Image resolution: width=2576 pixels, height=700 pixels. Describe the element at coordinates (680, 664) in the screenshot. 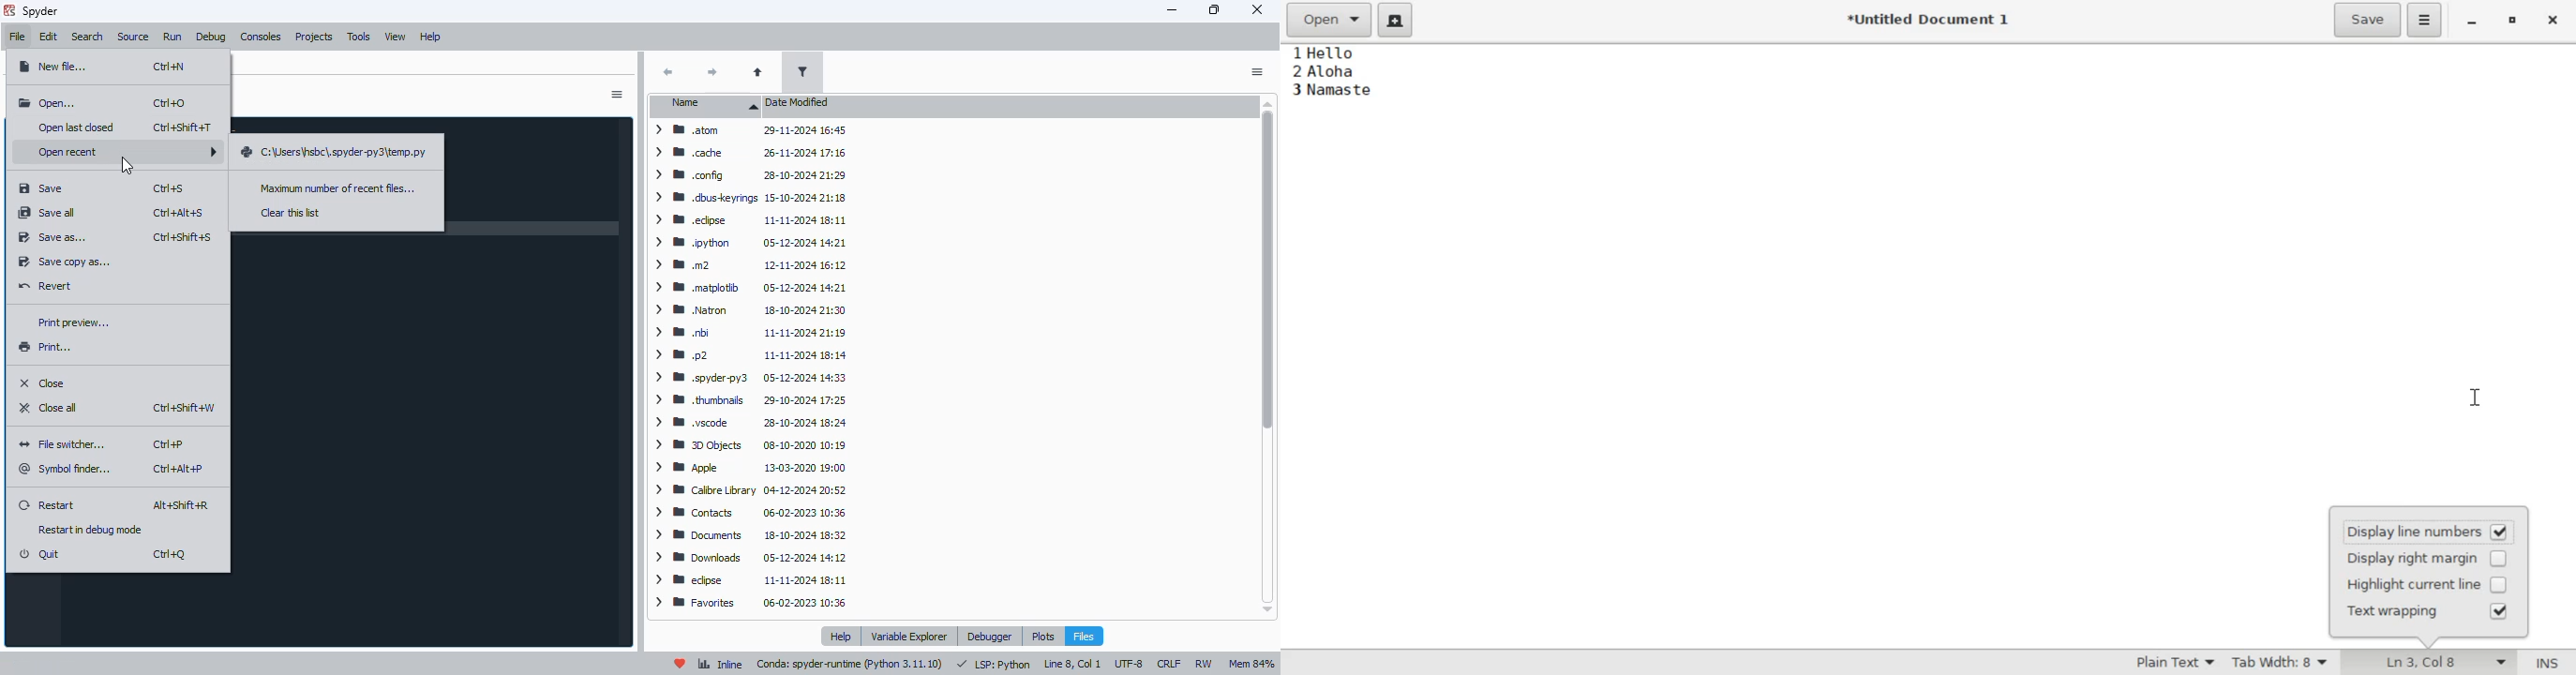

I see `help spyder!` at that location.